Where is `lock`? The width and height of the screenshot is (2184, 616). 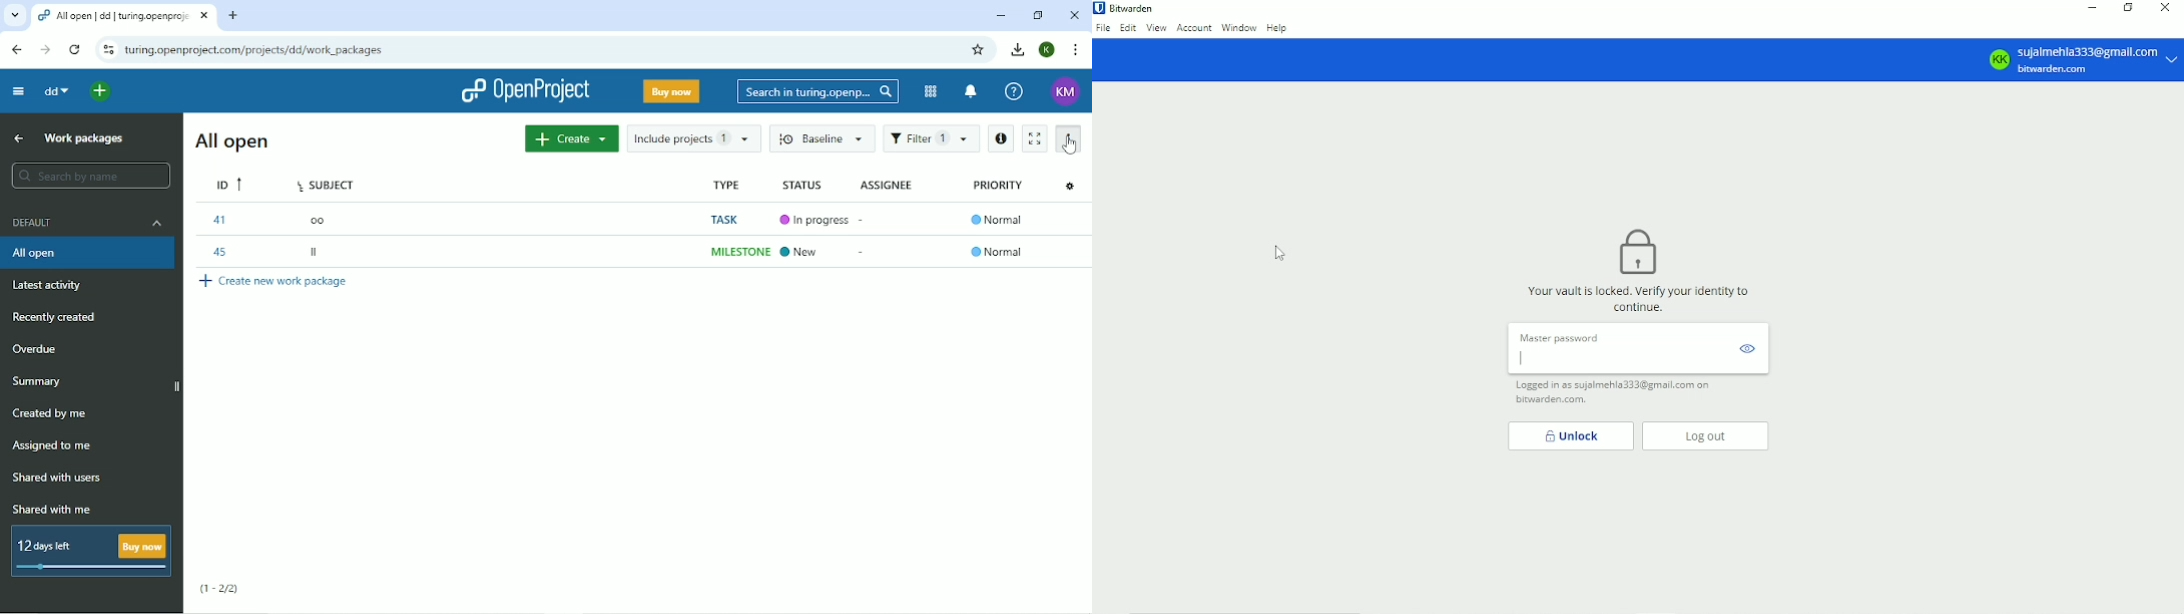 lock is located at coordinates (1638, 248).